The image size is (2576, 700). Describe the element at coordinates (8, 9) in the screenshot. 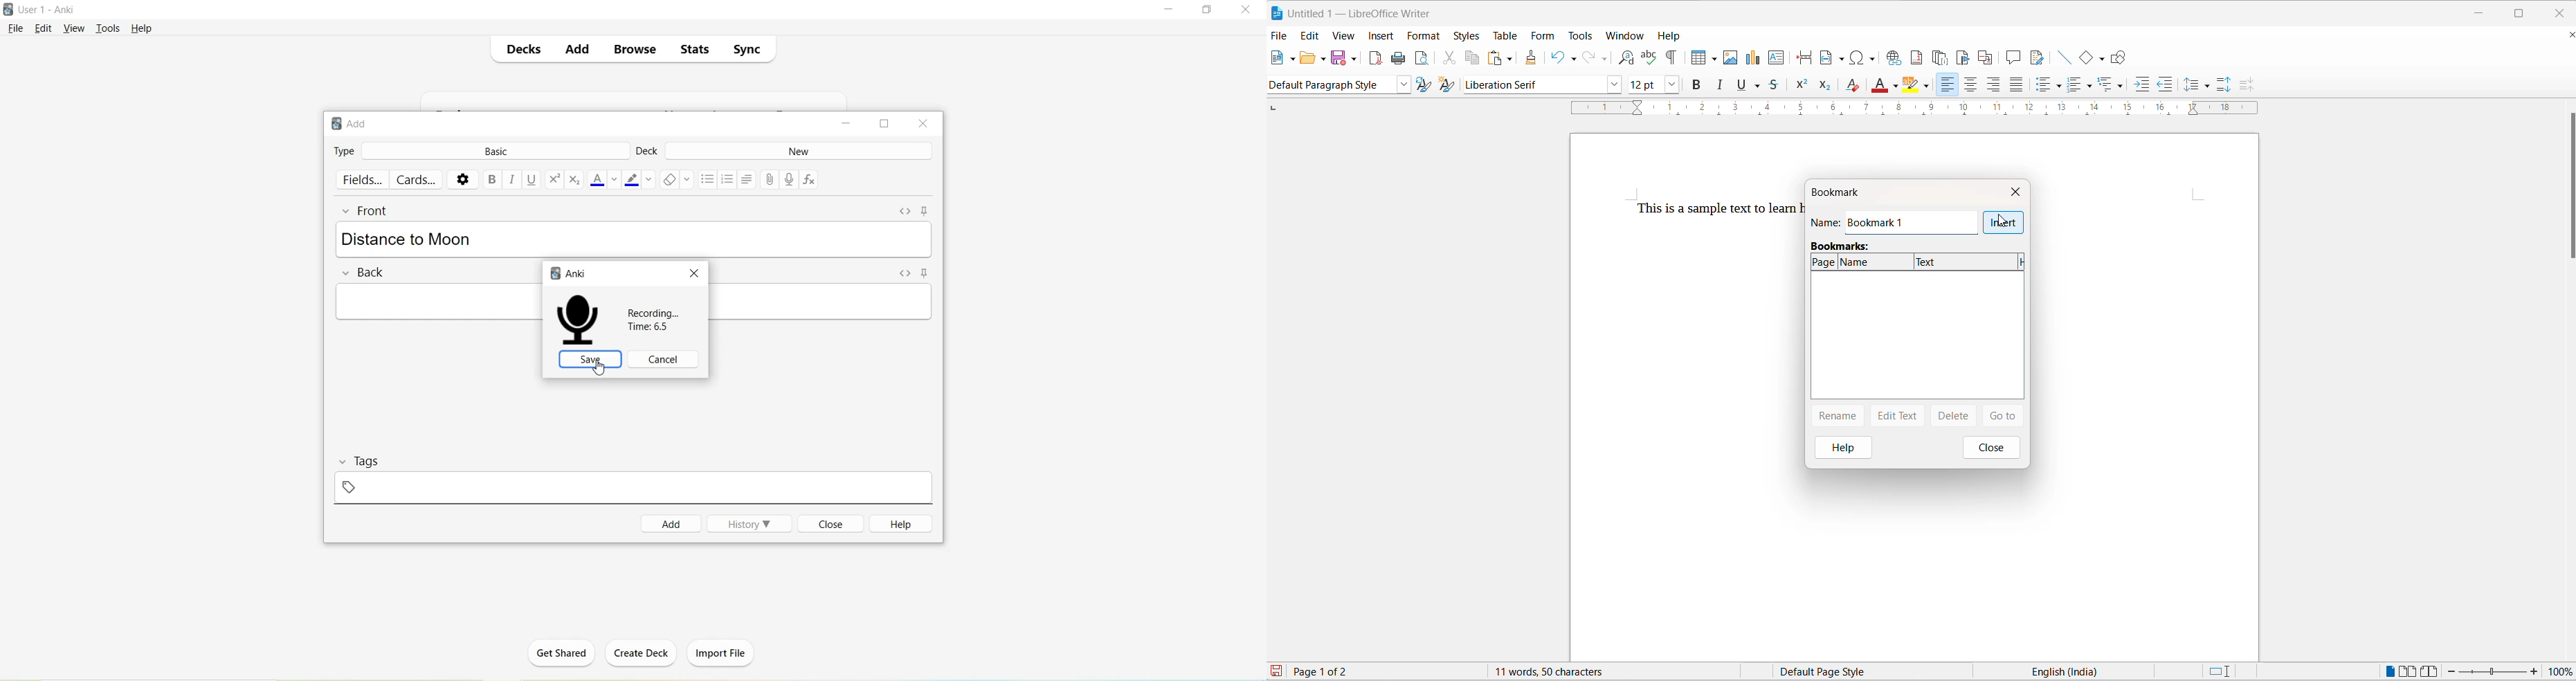

I see `Logo` at that location.